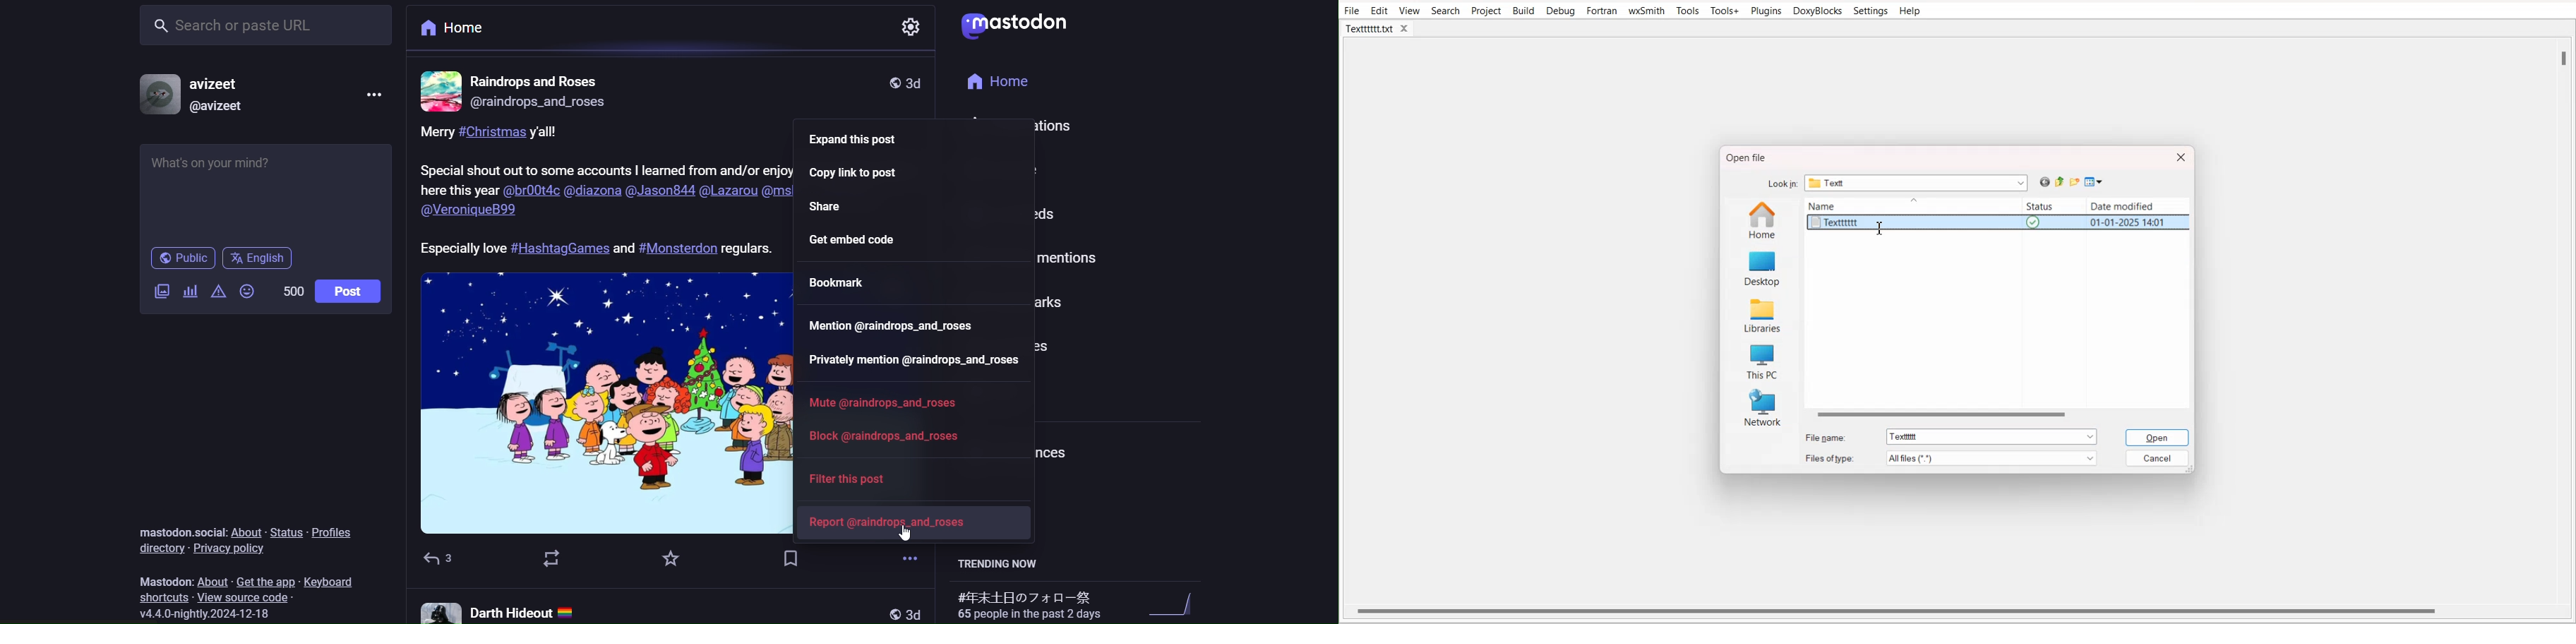 The width and height of the screenshot is (2576, 644). What do you see at coordinates (1817, 10) in the screenshot?
I see `DoxyBlocks` at bounding box center [1817, 10].